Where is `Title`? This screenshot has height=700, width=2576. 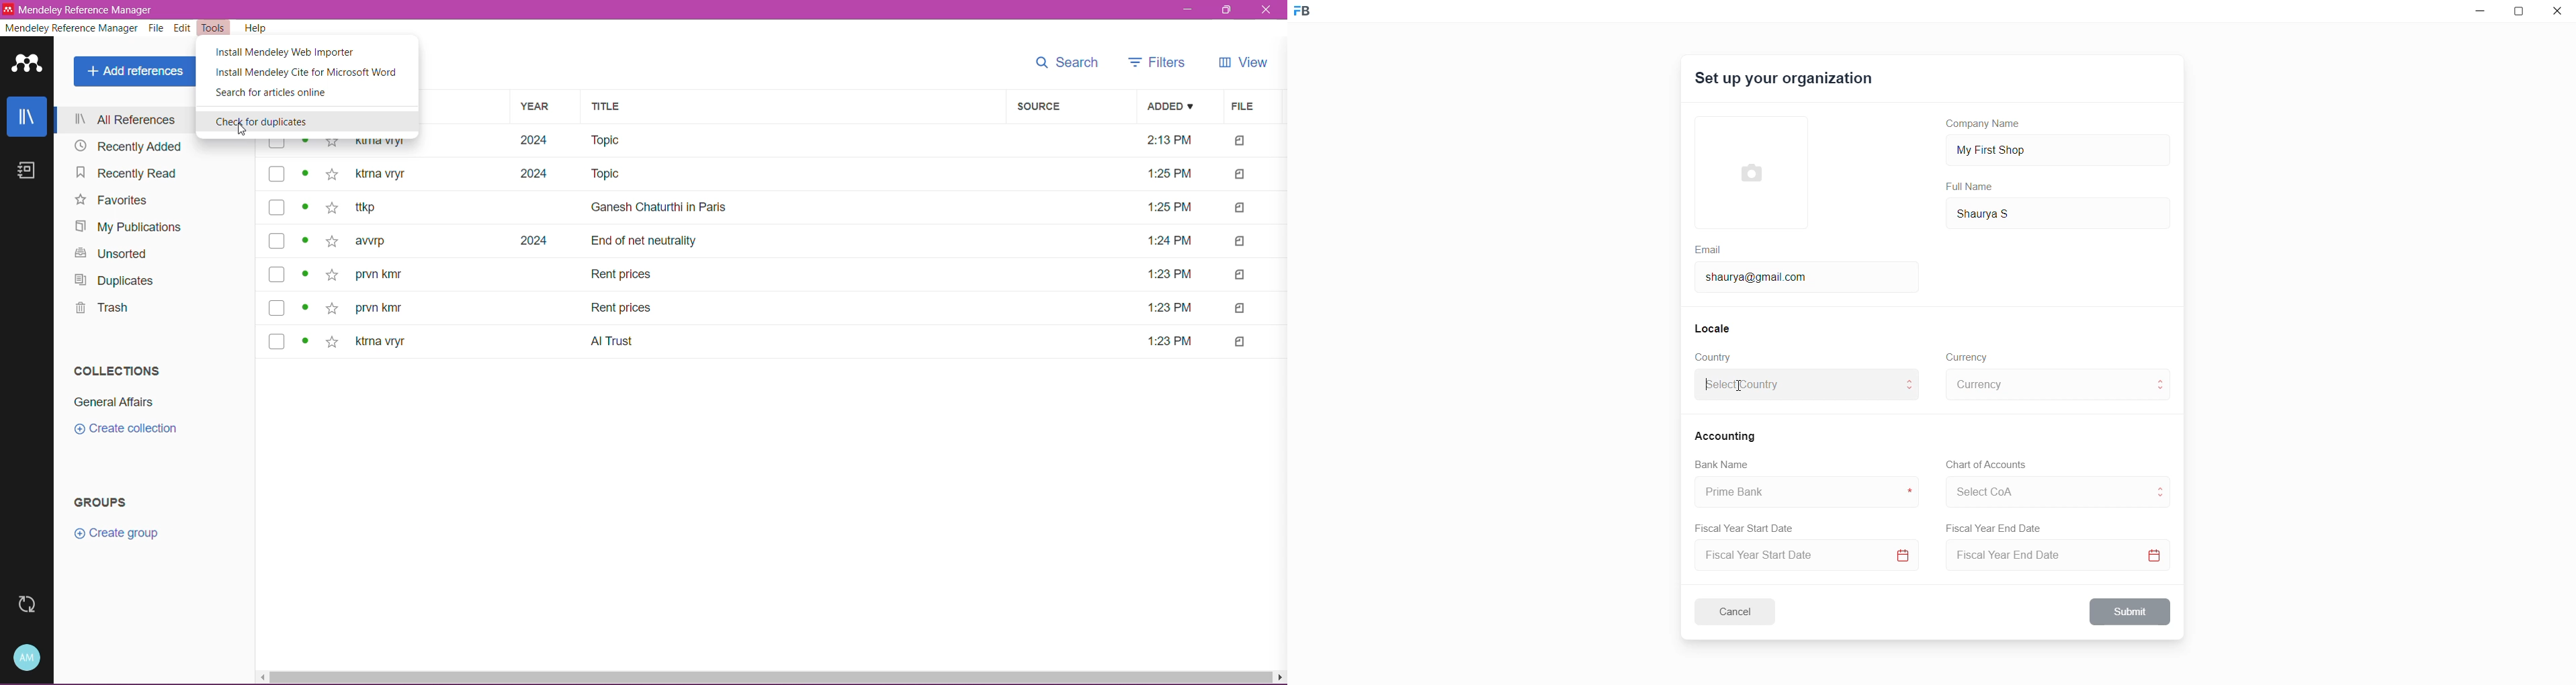 Title is located at coordinates (795, 107).